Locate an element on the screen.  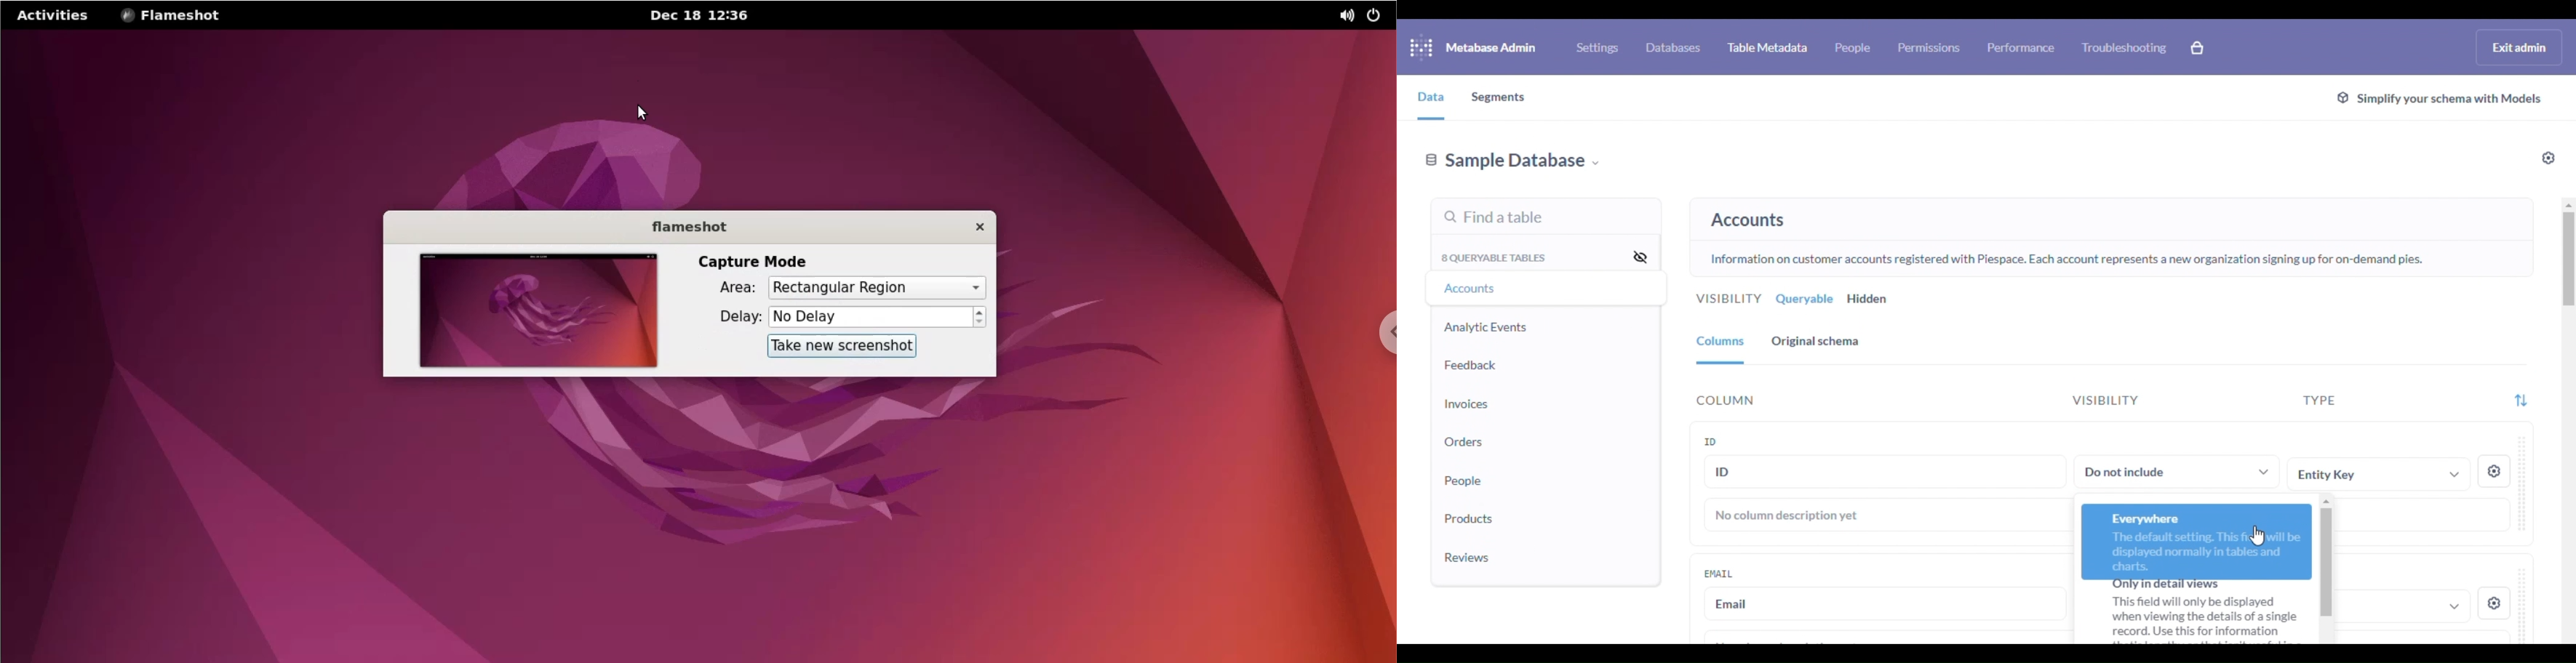
filter is located at coordinates (2521, 401).